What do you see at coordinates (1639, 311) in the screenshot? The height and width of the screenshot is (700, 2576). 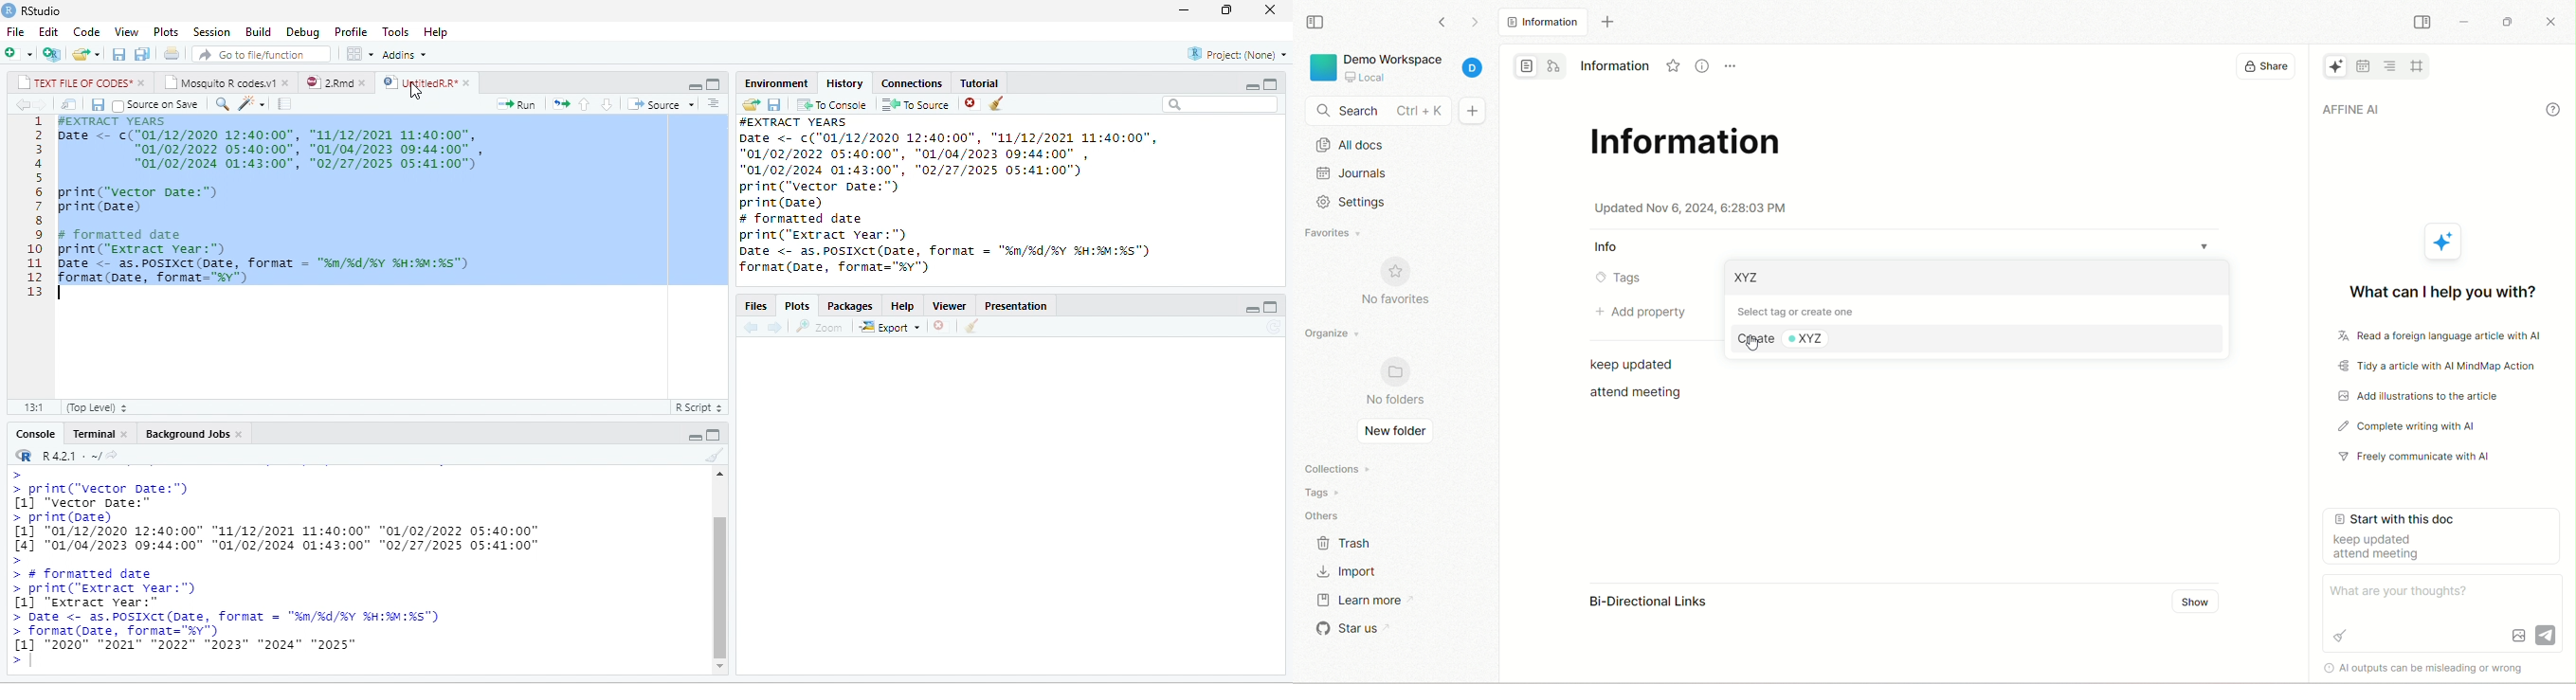 I see `add property` at bounding box center [1639, 311].